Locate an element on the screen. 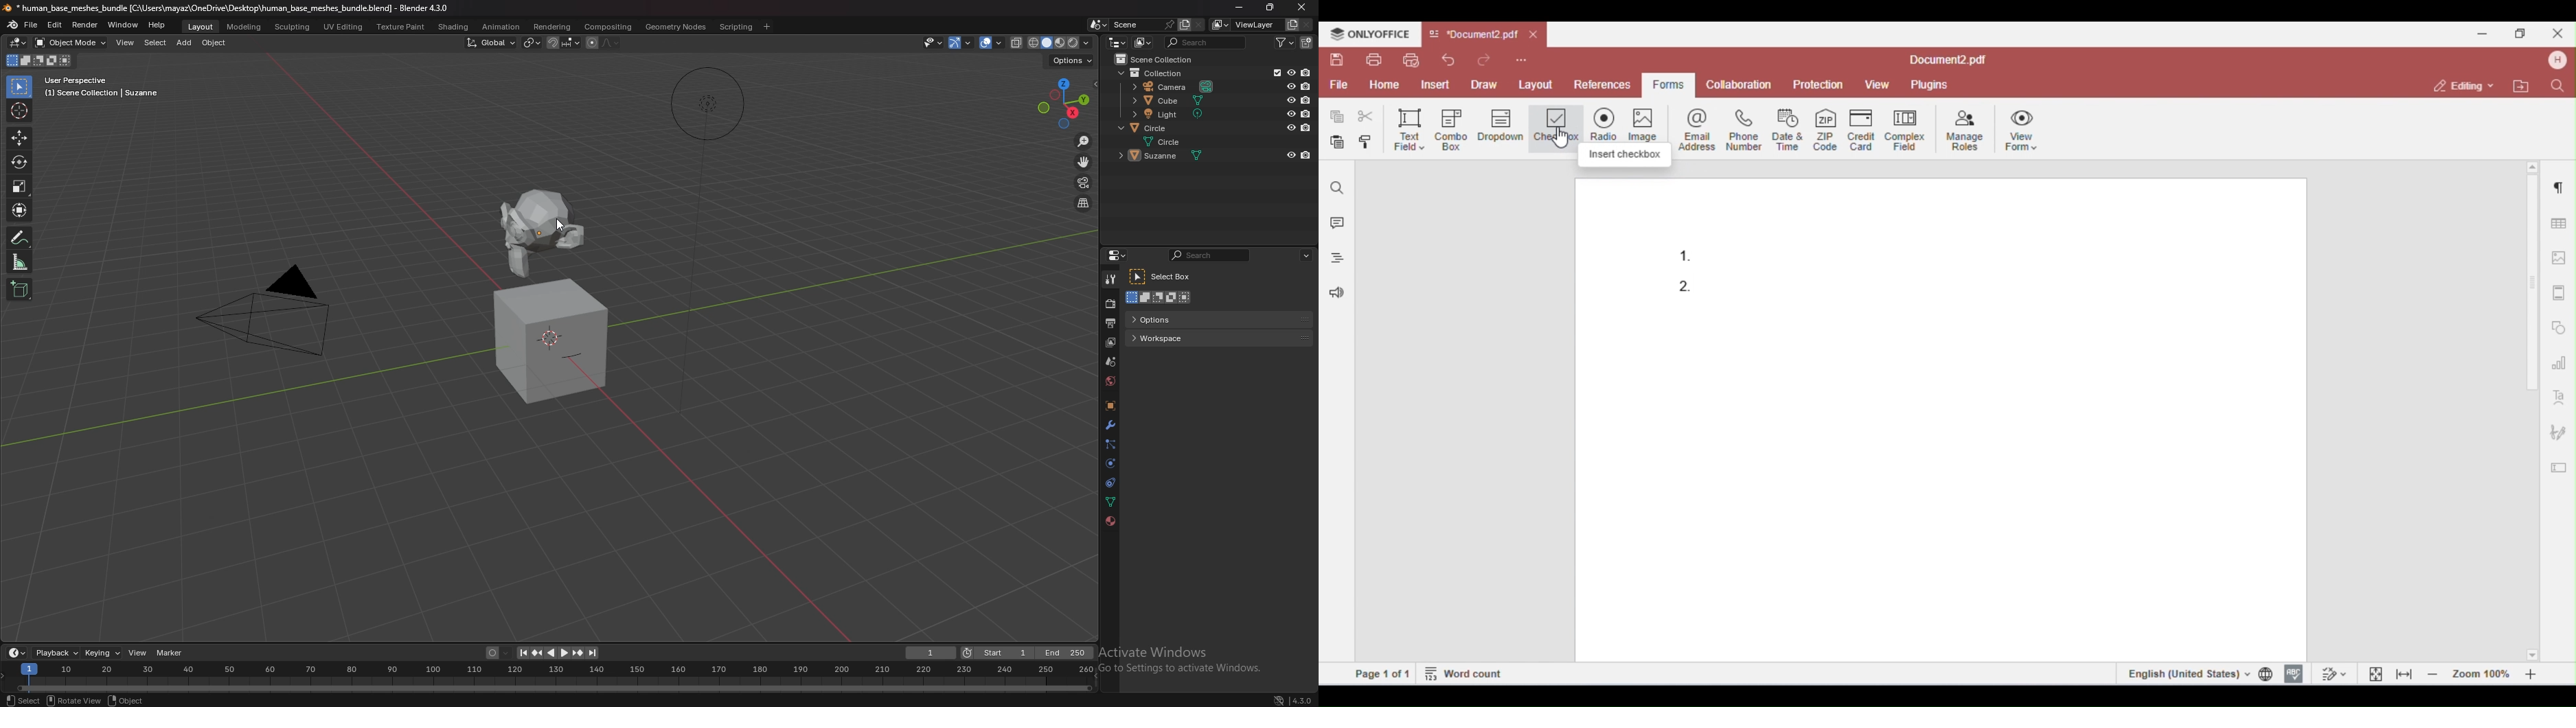  resize is located at coordinates (1273, 8).